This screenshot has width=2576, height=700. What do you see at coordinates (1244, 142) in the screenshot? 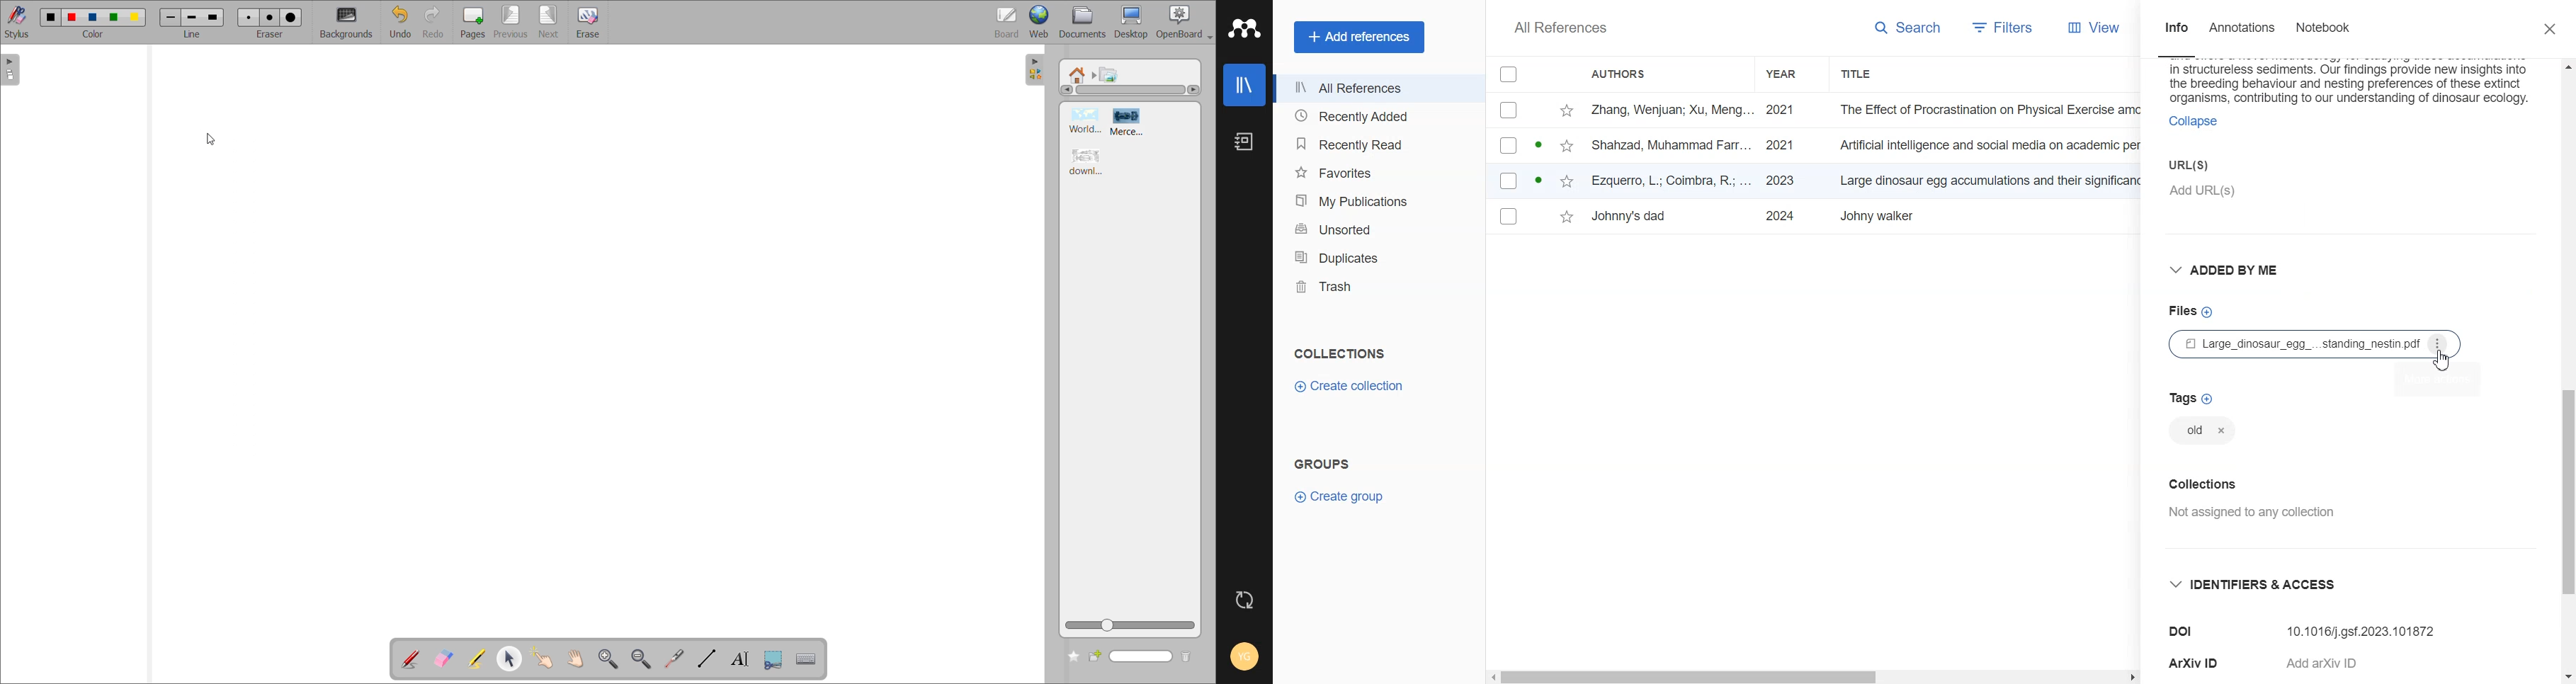
I see `Notebook` at bounding box center [1244, 142].